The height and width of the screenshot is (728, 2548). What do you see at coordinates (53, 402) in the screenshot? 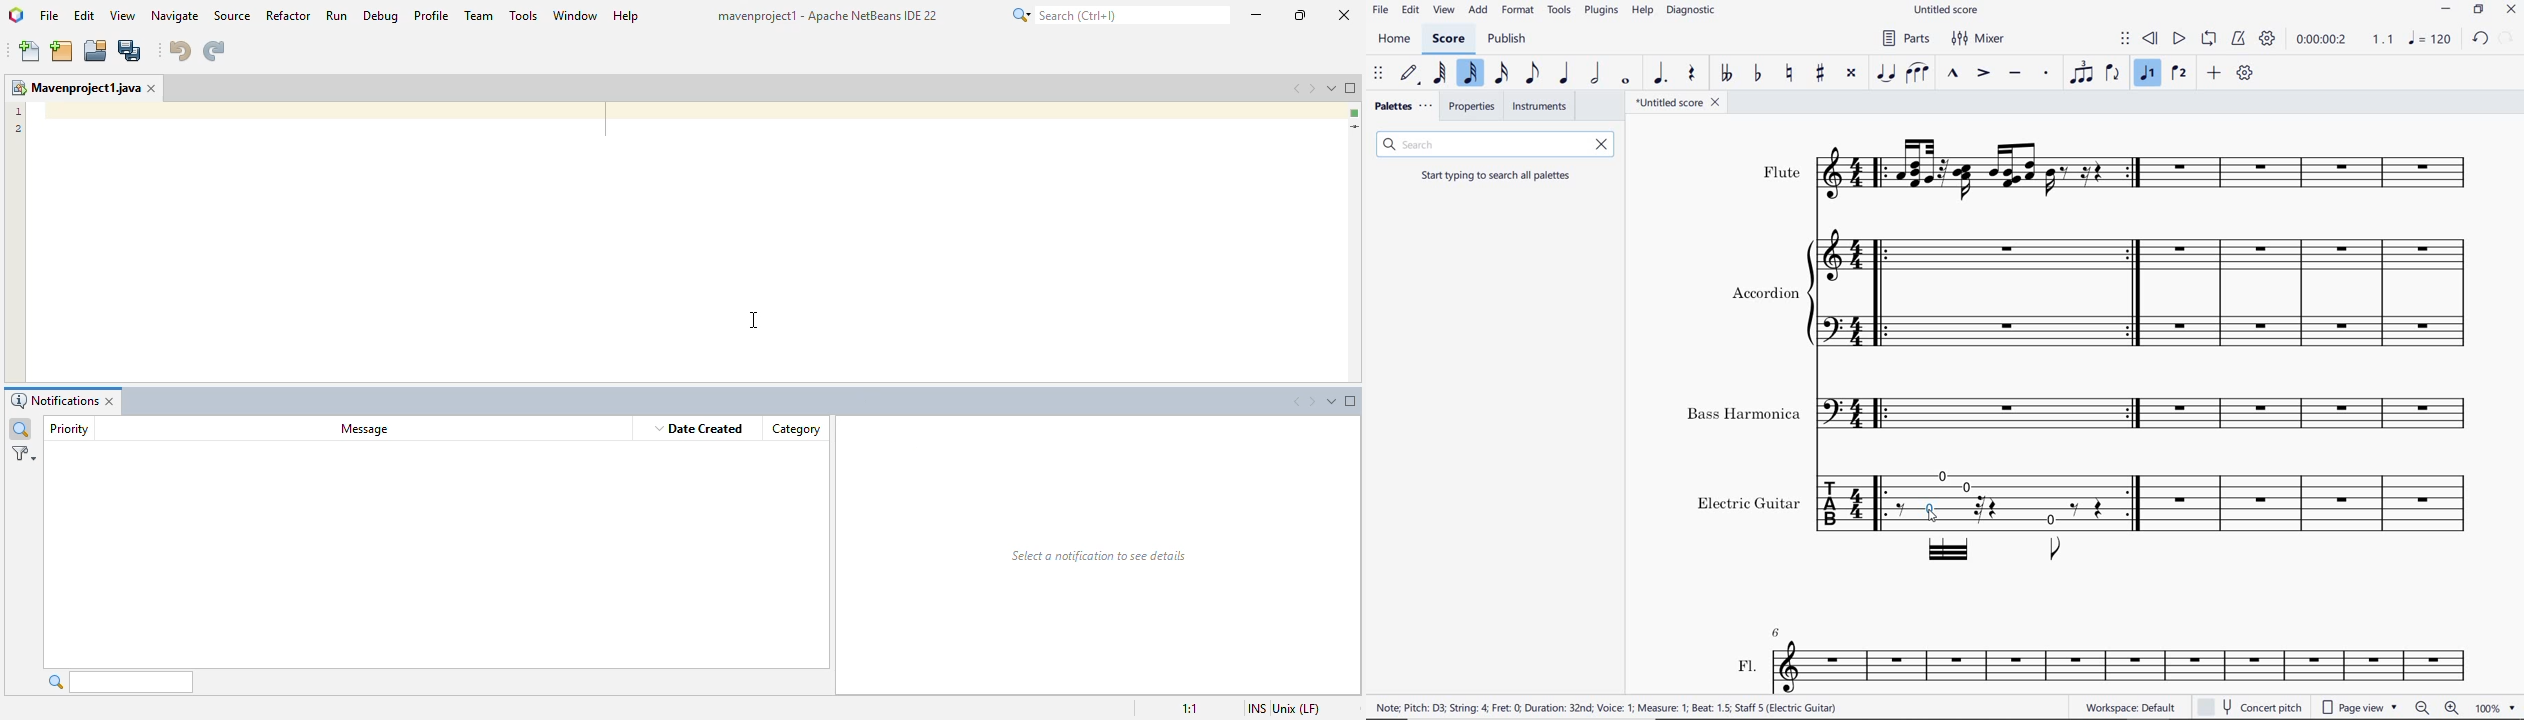
I see `notifications` at bounding box center [53, 402].